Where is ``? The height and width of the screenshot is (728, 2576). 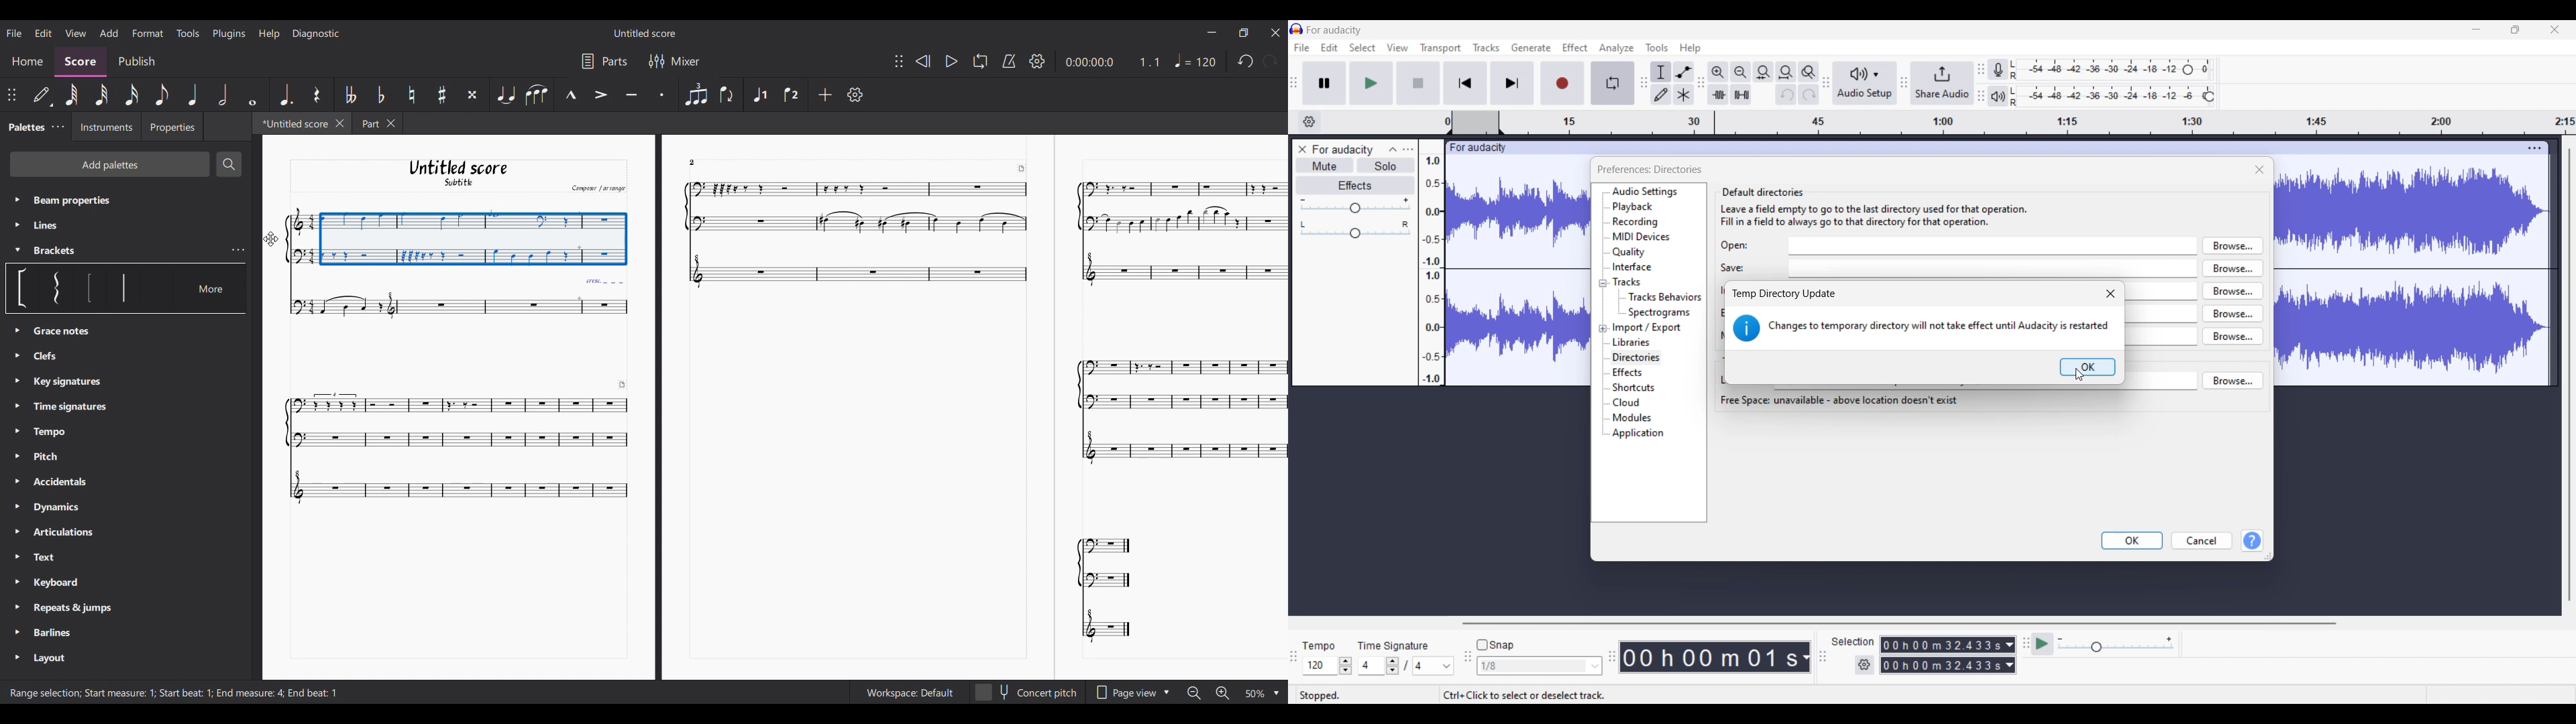  is located at coordinates (17, 583).